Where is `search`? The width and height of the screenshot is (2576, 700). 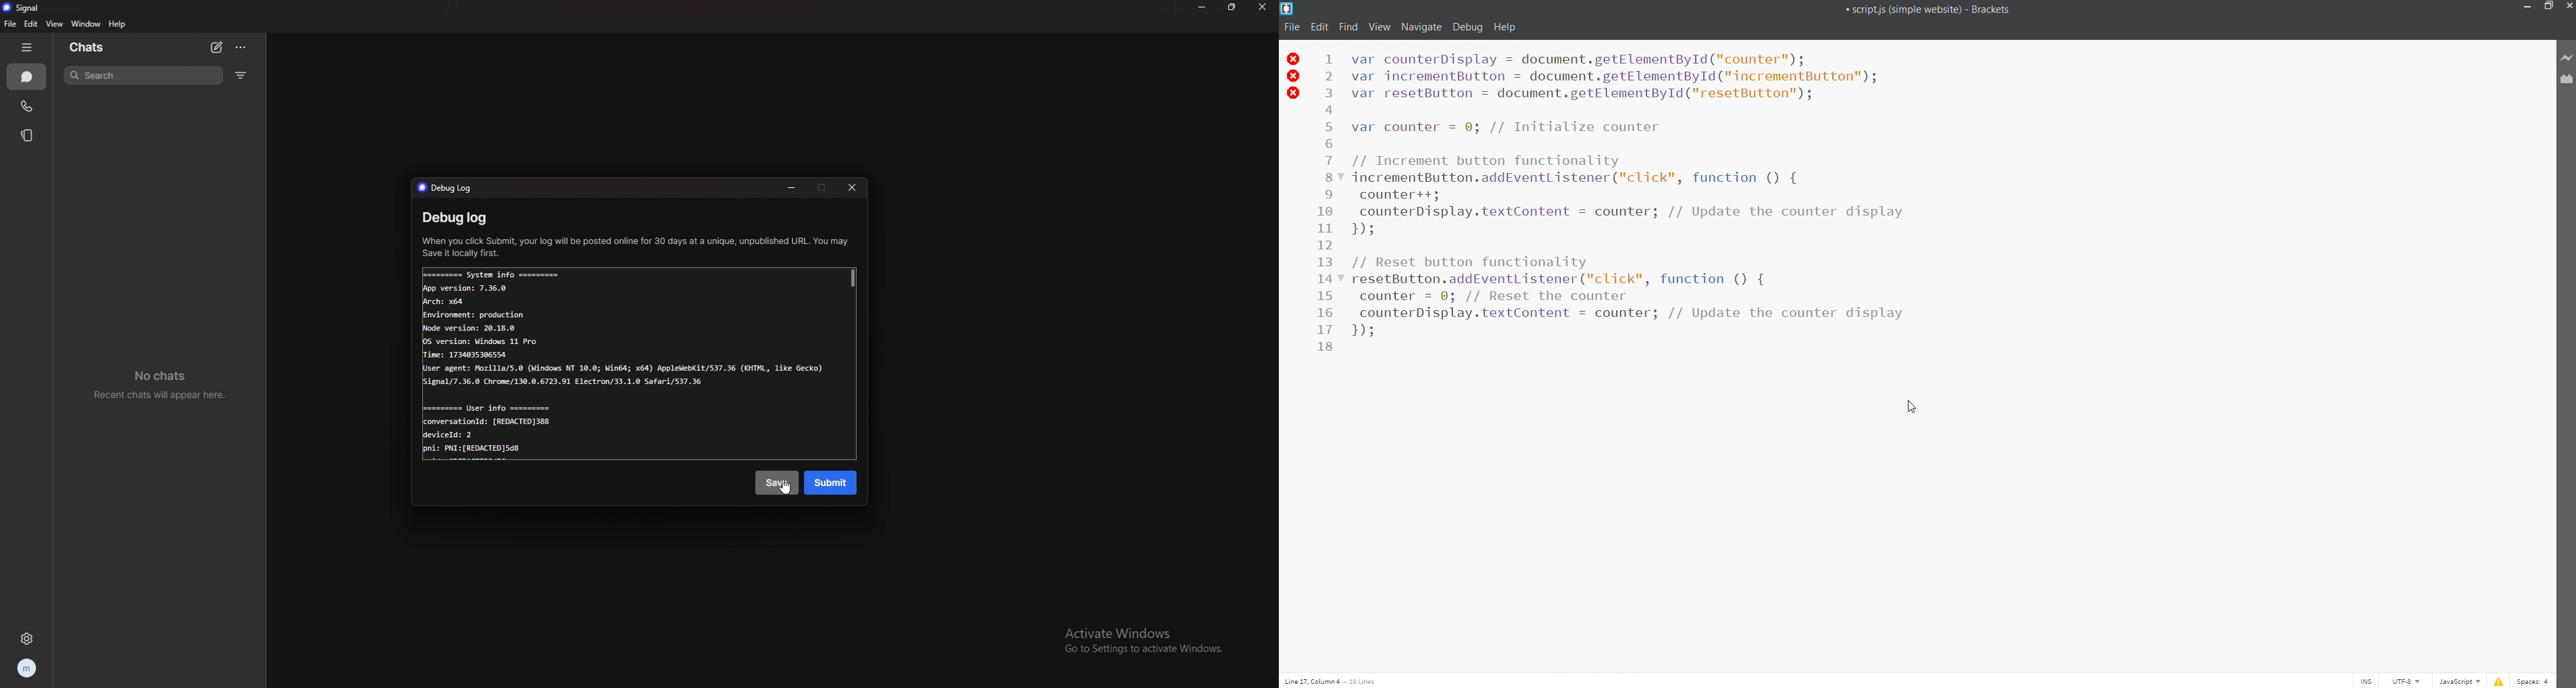
search is located at coordinates (144, 76).